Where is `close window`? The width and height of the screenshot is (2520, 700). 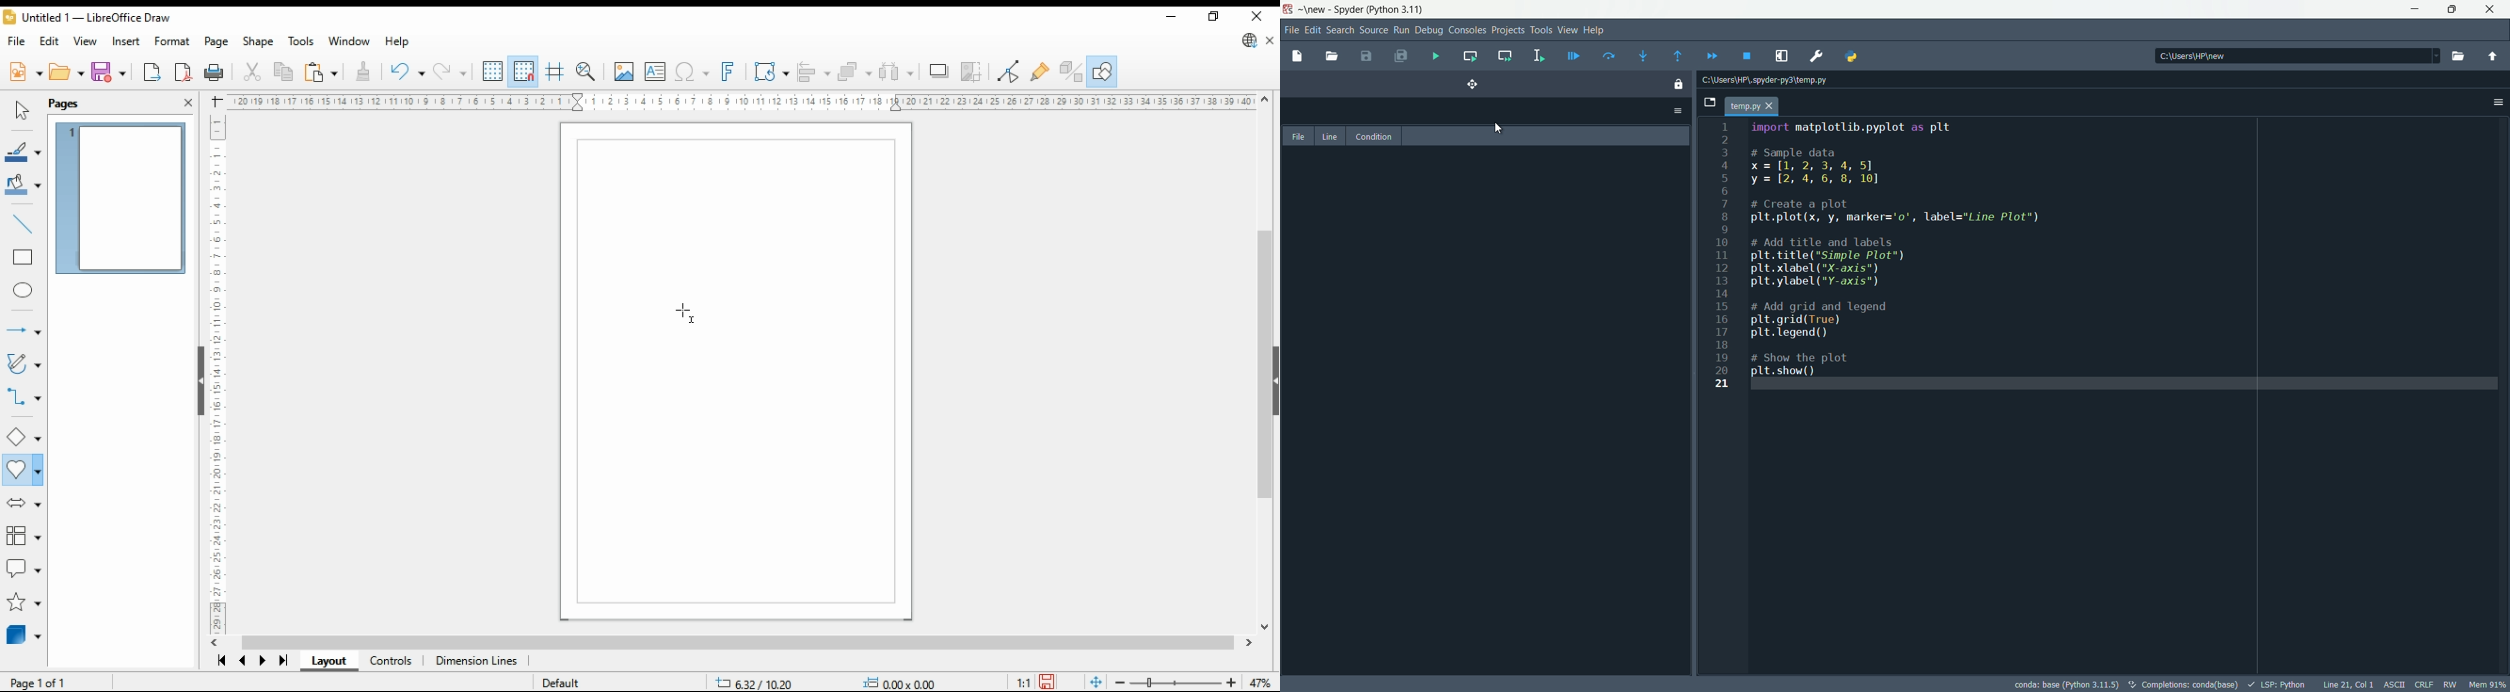 close window is located at coordinates (1256, 16).